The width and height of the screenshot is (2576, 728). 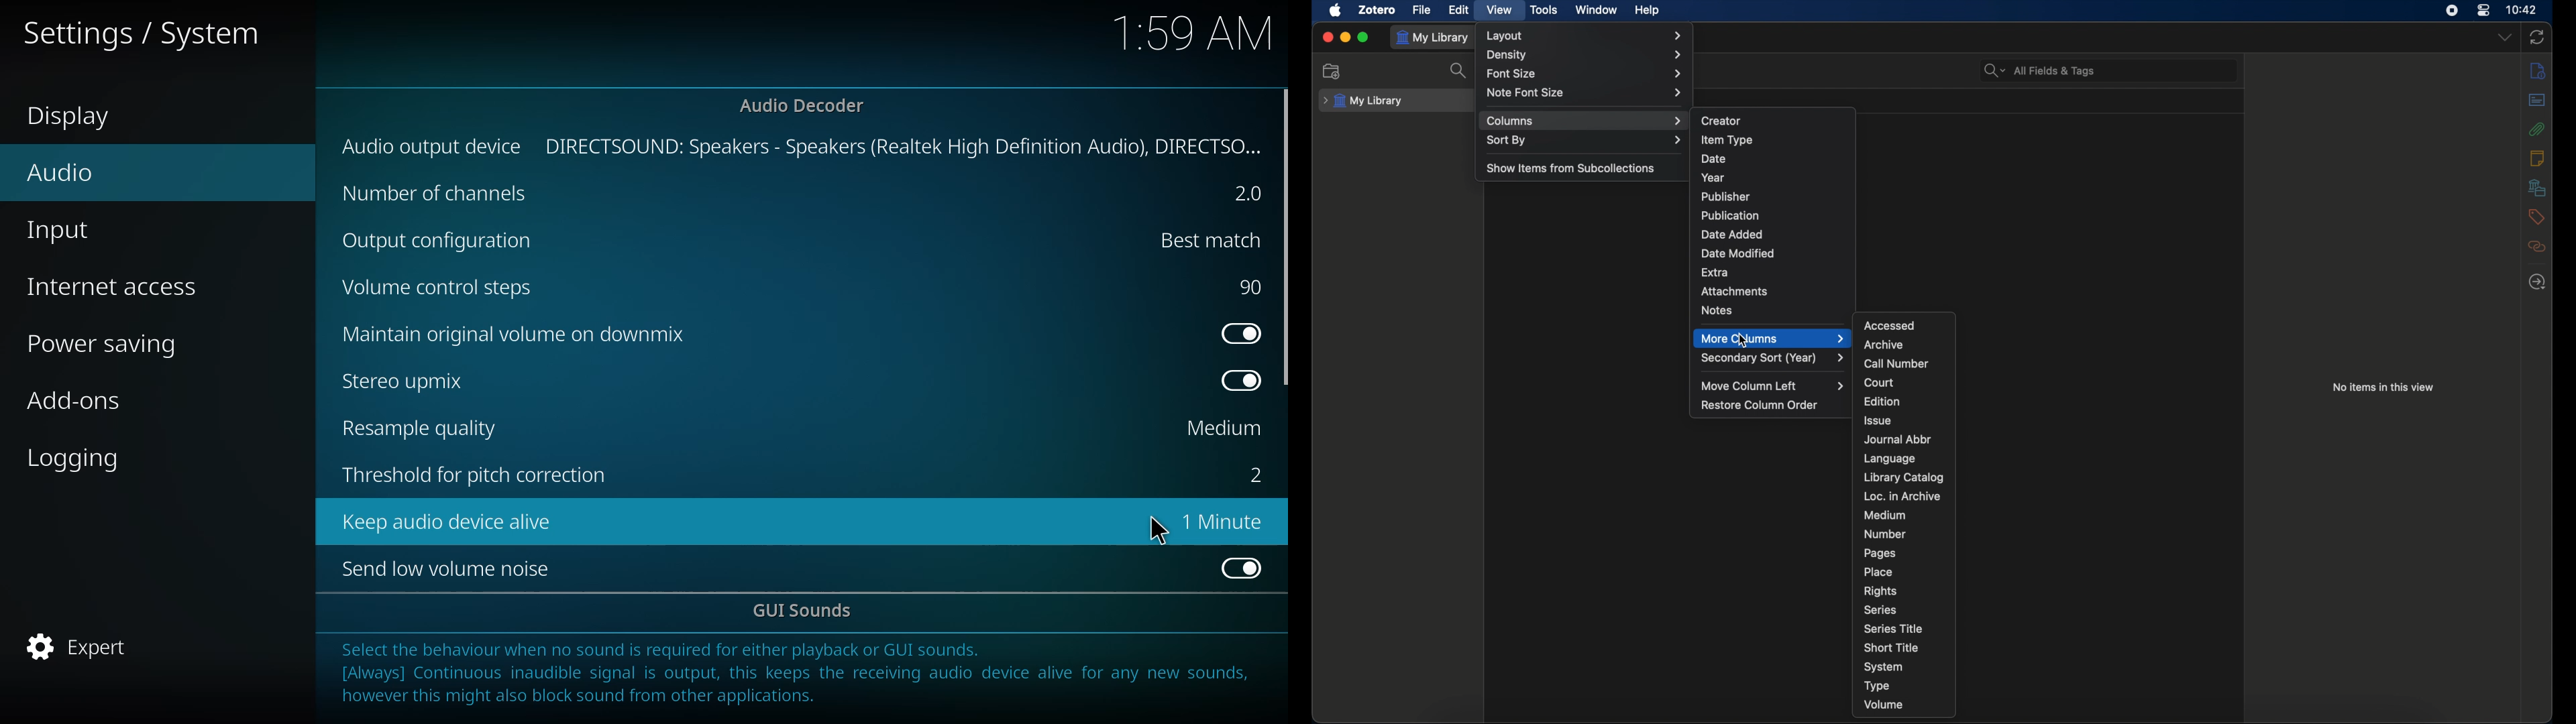 I want to click on edition, so click(x=1884, y=401).